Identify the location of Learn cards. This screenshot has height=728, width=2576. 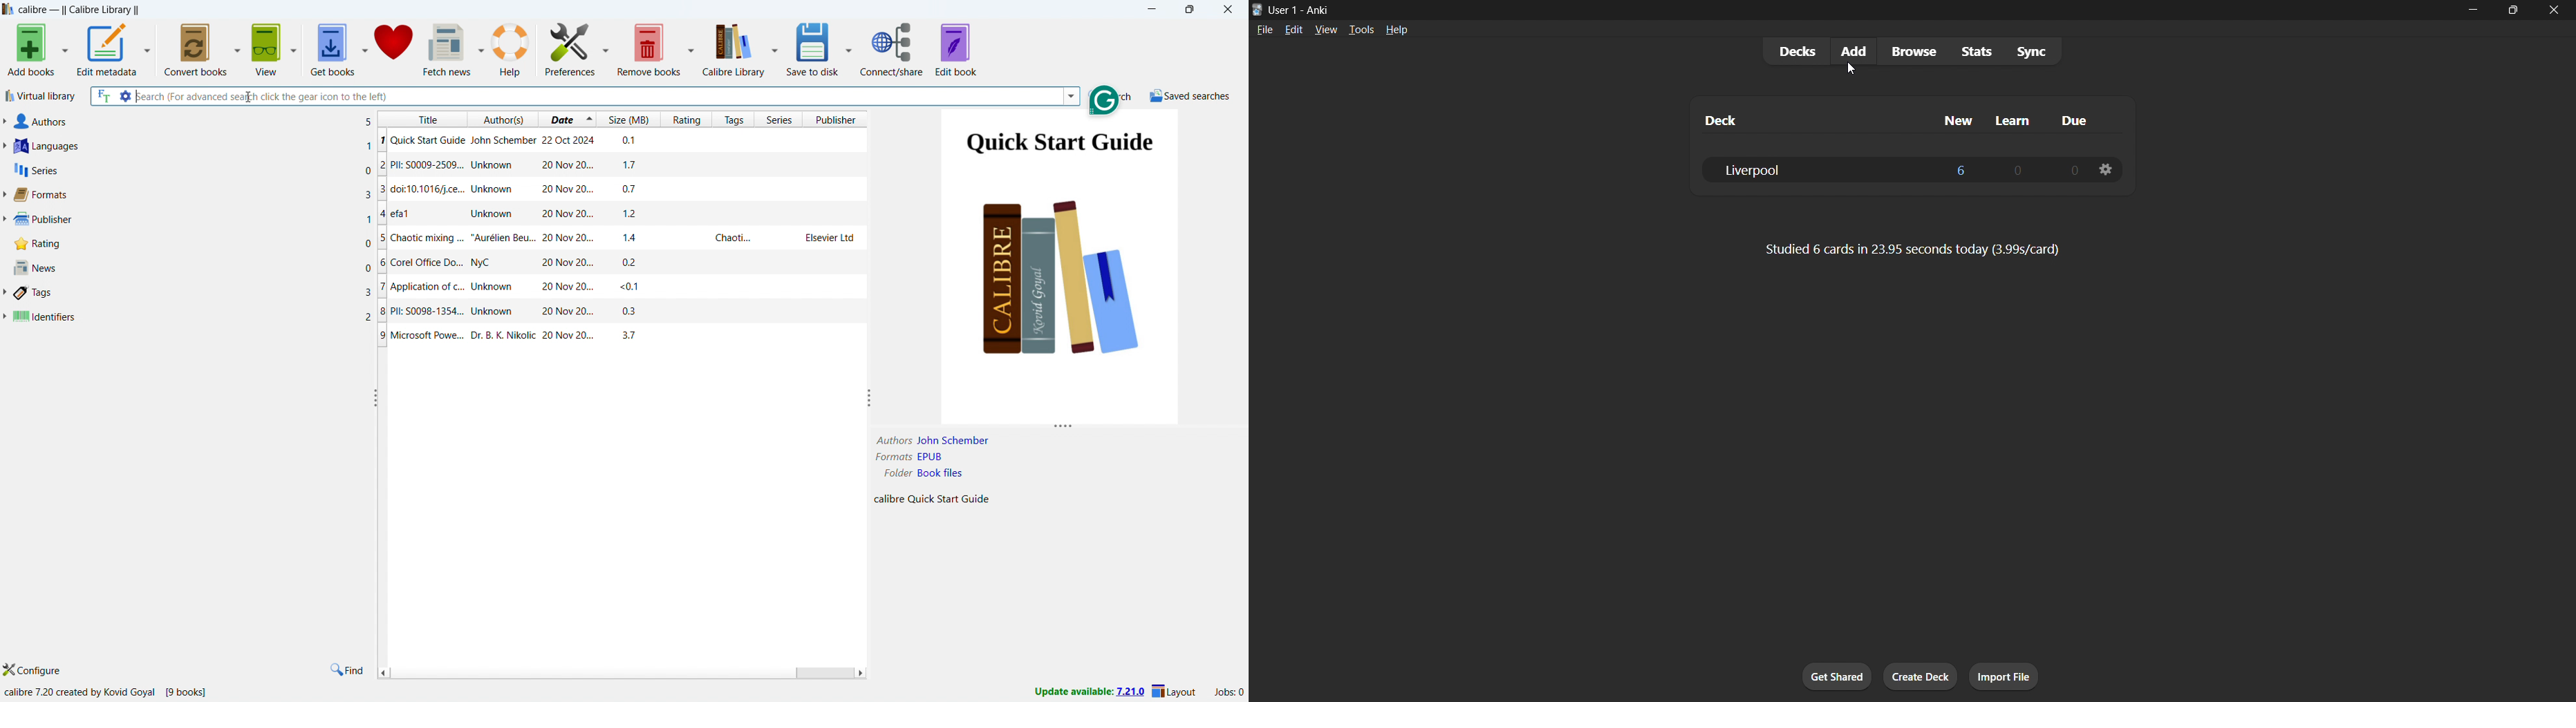
(2018, 170).